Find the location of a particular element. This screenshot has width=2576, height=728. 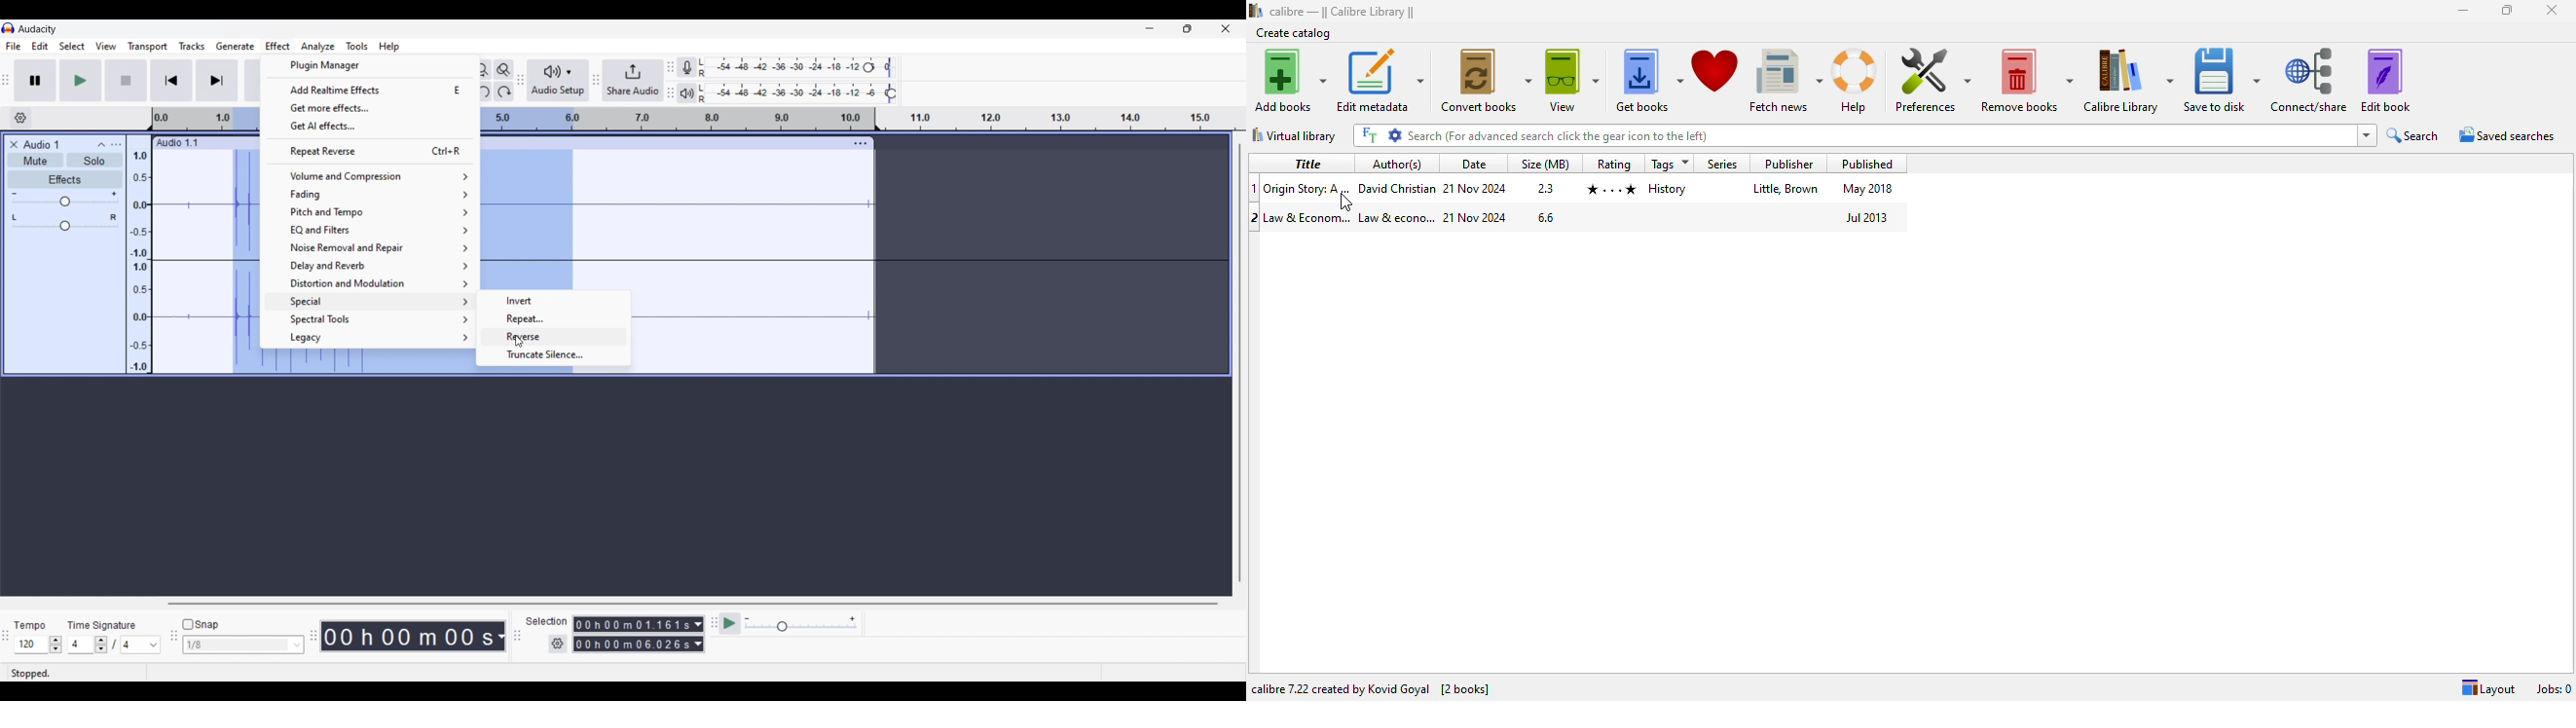

Share audio is located at coordinates (633, 80).